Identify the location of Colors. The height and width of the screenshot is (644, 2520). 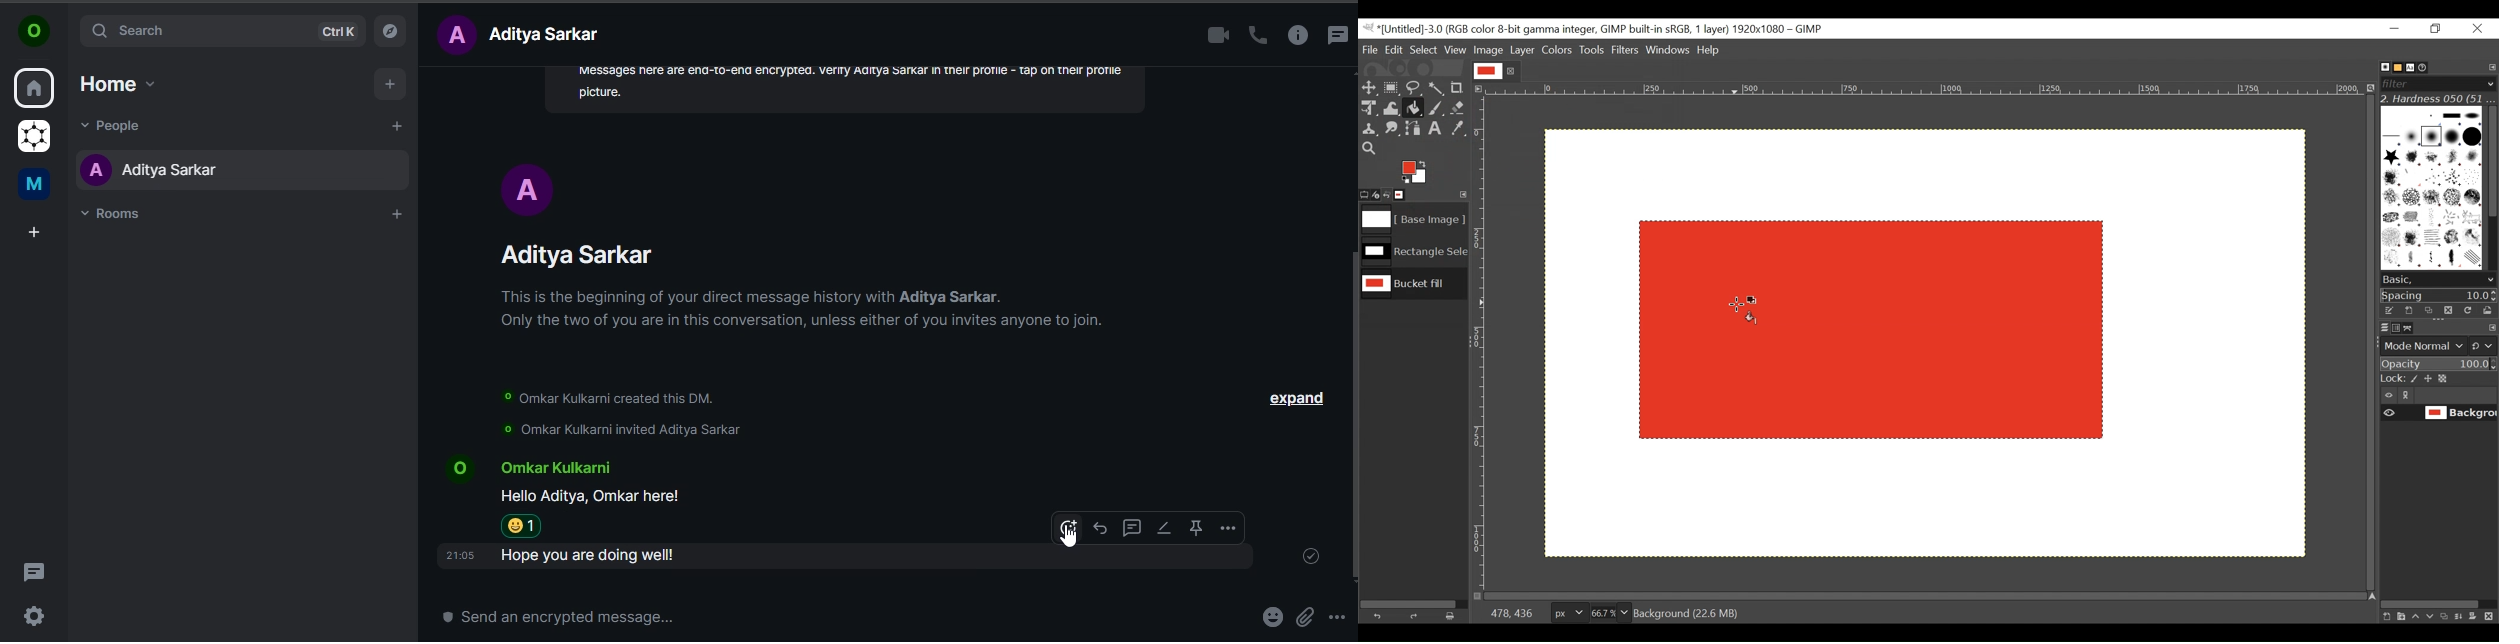
(1557, 50).